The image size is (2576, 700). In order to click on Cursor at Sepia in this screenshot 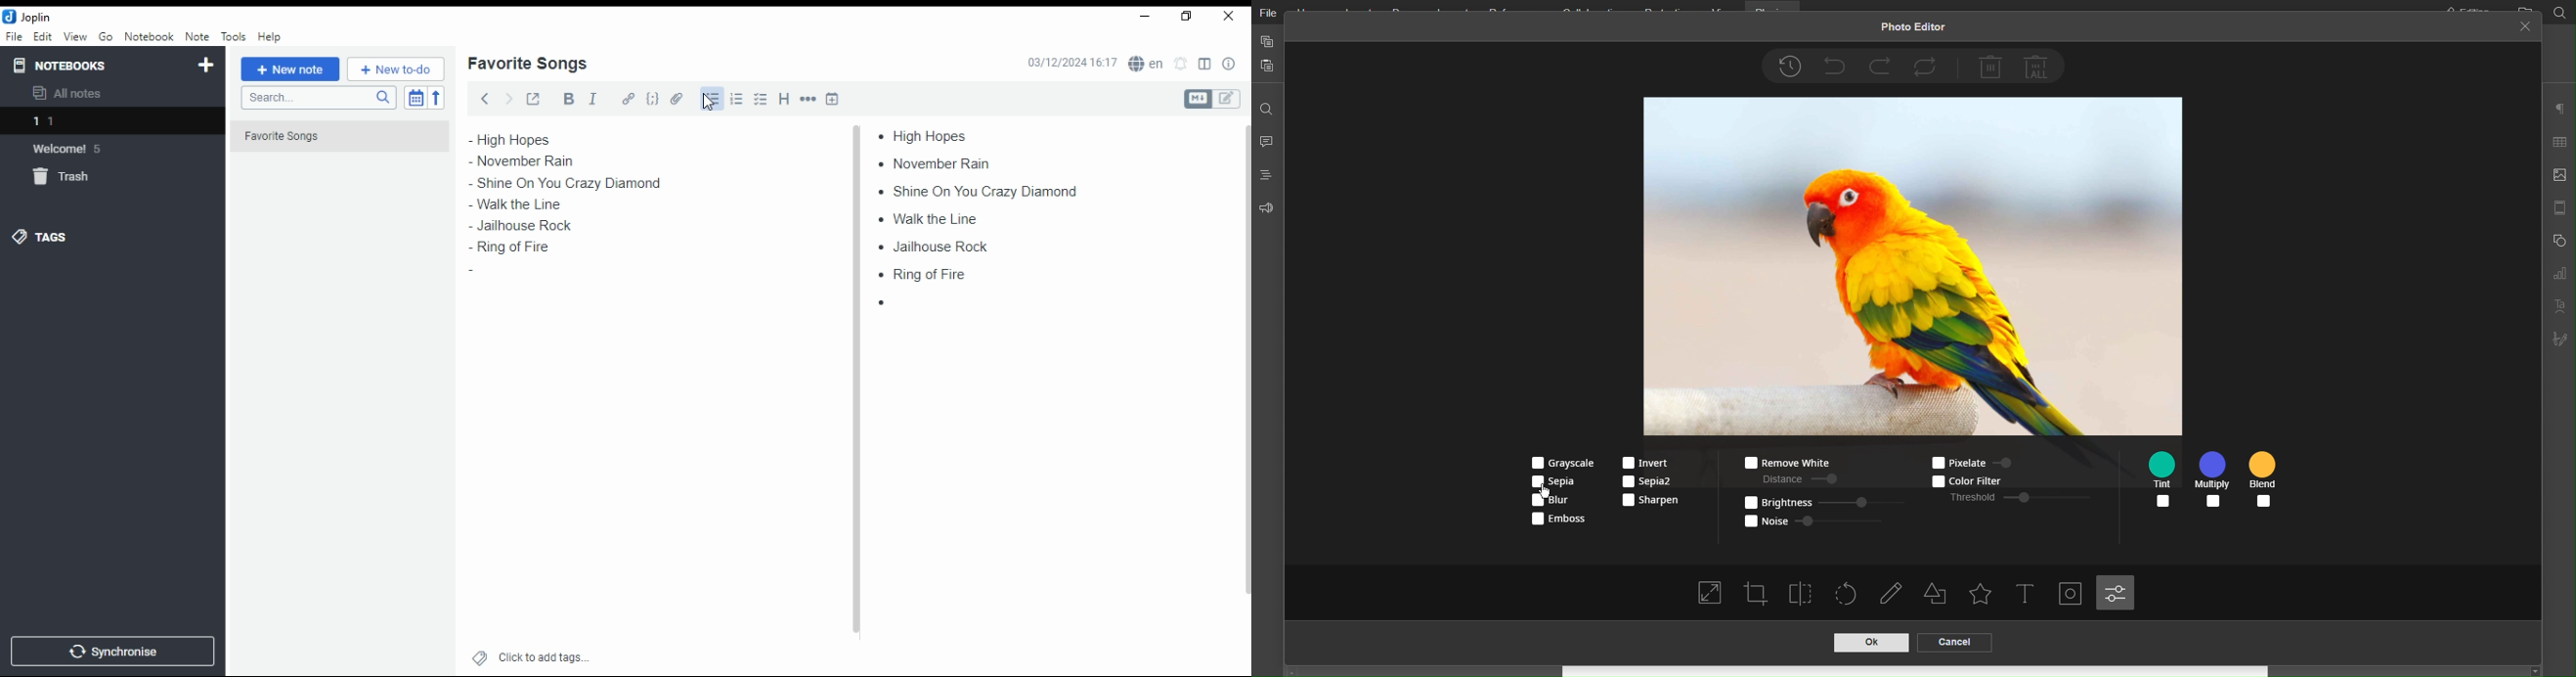, I will do `click(1546, 489)`.